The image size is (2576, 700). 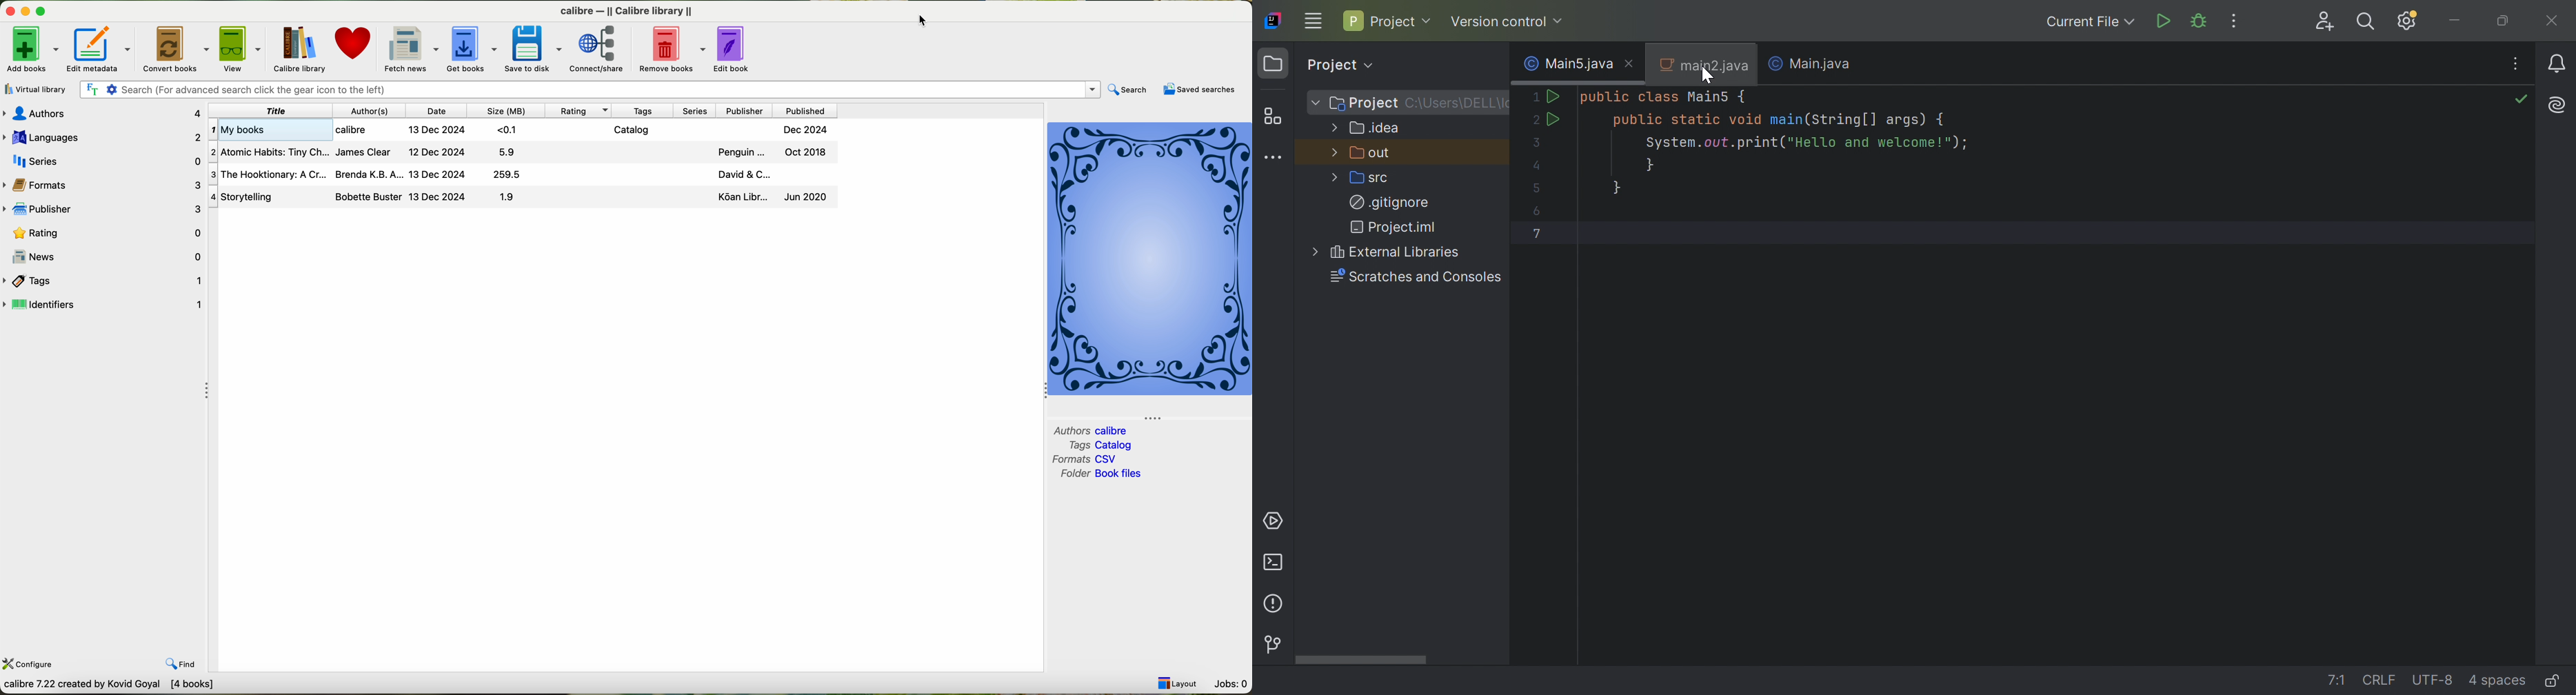 What do you see at coordinates (1072, 477) in the screenshot?
I see `folder book files` at bounding box center [1072, 477].